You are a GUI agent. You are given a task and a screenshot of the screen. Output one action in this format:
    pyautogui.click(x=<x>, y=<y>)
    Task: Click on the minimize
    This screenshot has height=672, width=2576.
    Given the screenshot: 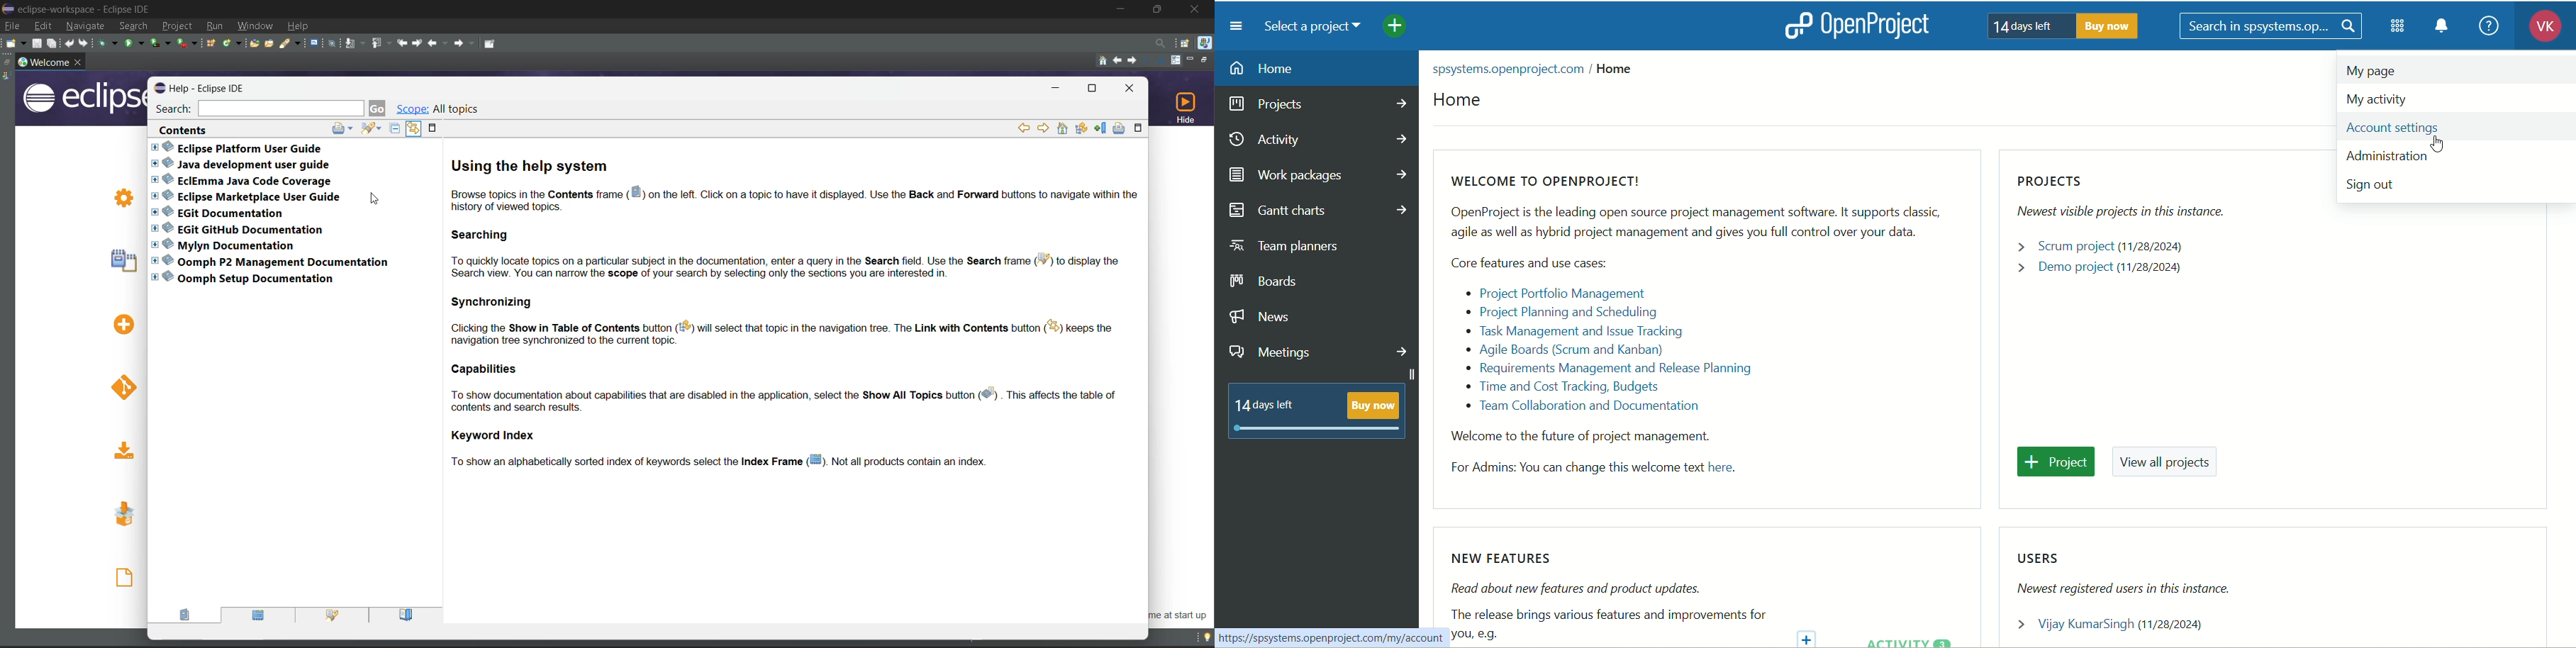 What is the action you would take?
    pyautogui.click(x=1125, y=11)
    